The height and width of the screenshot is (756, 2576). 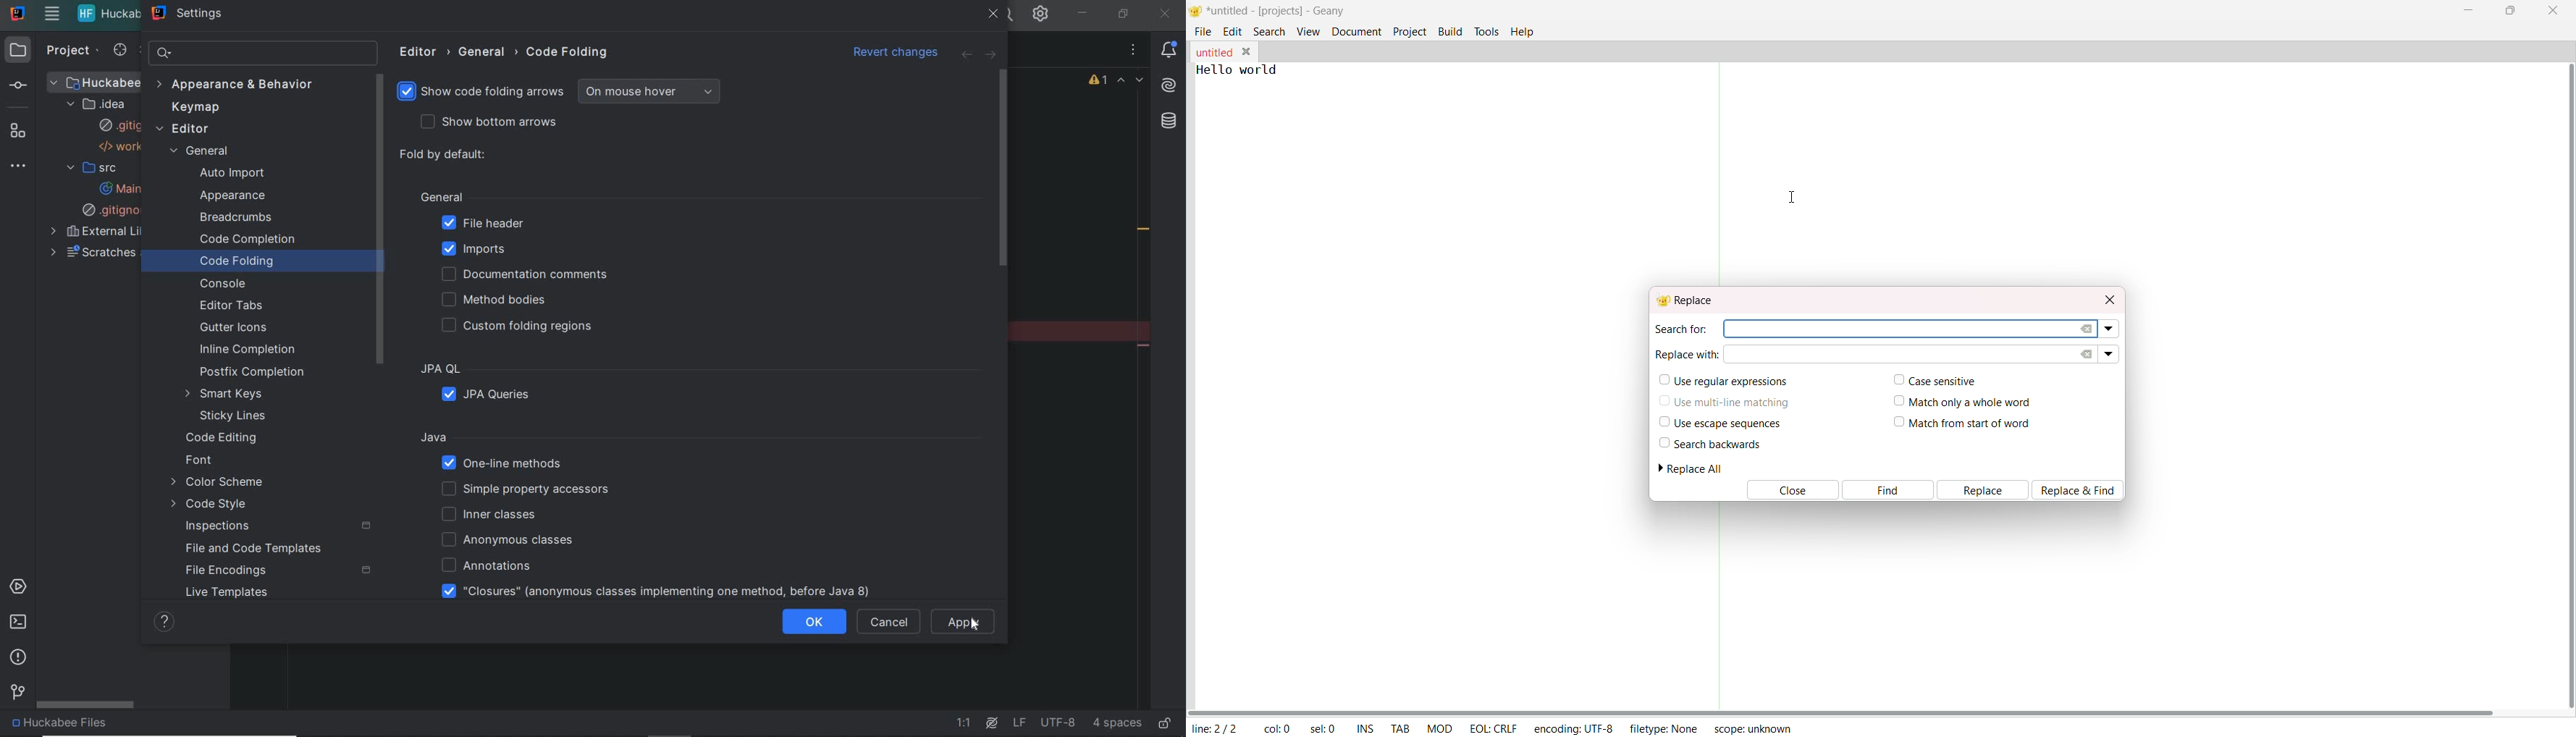 I want to click on clear search, so click(x=2087, y=329).